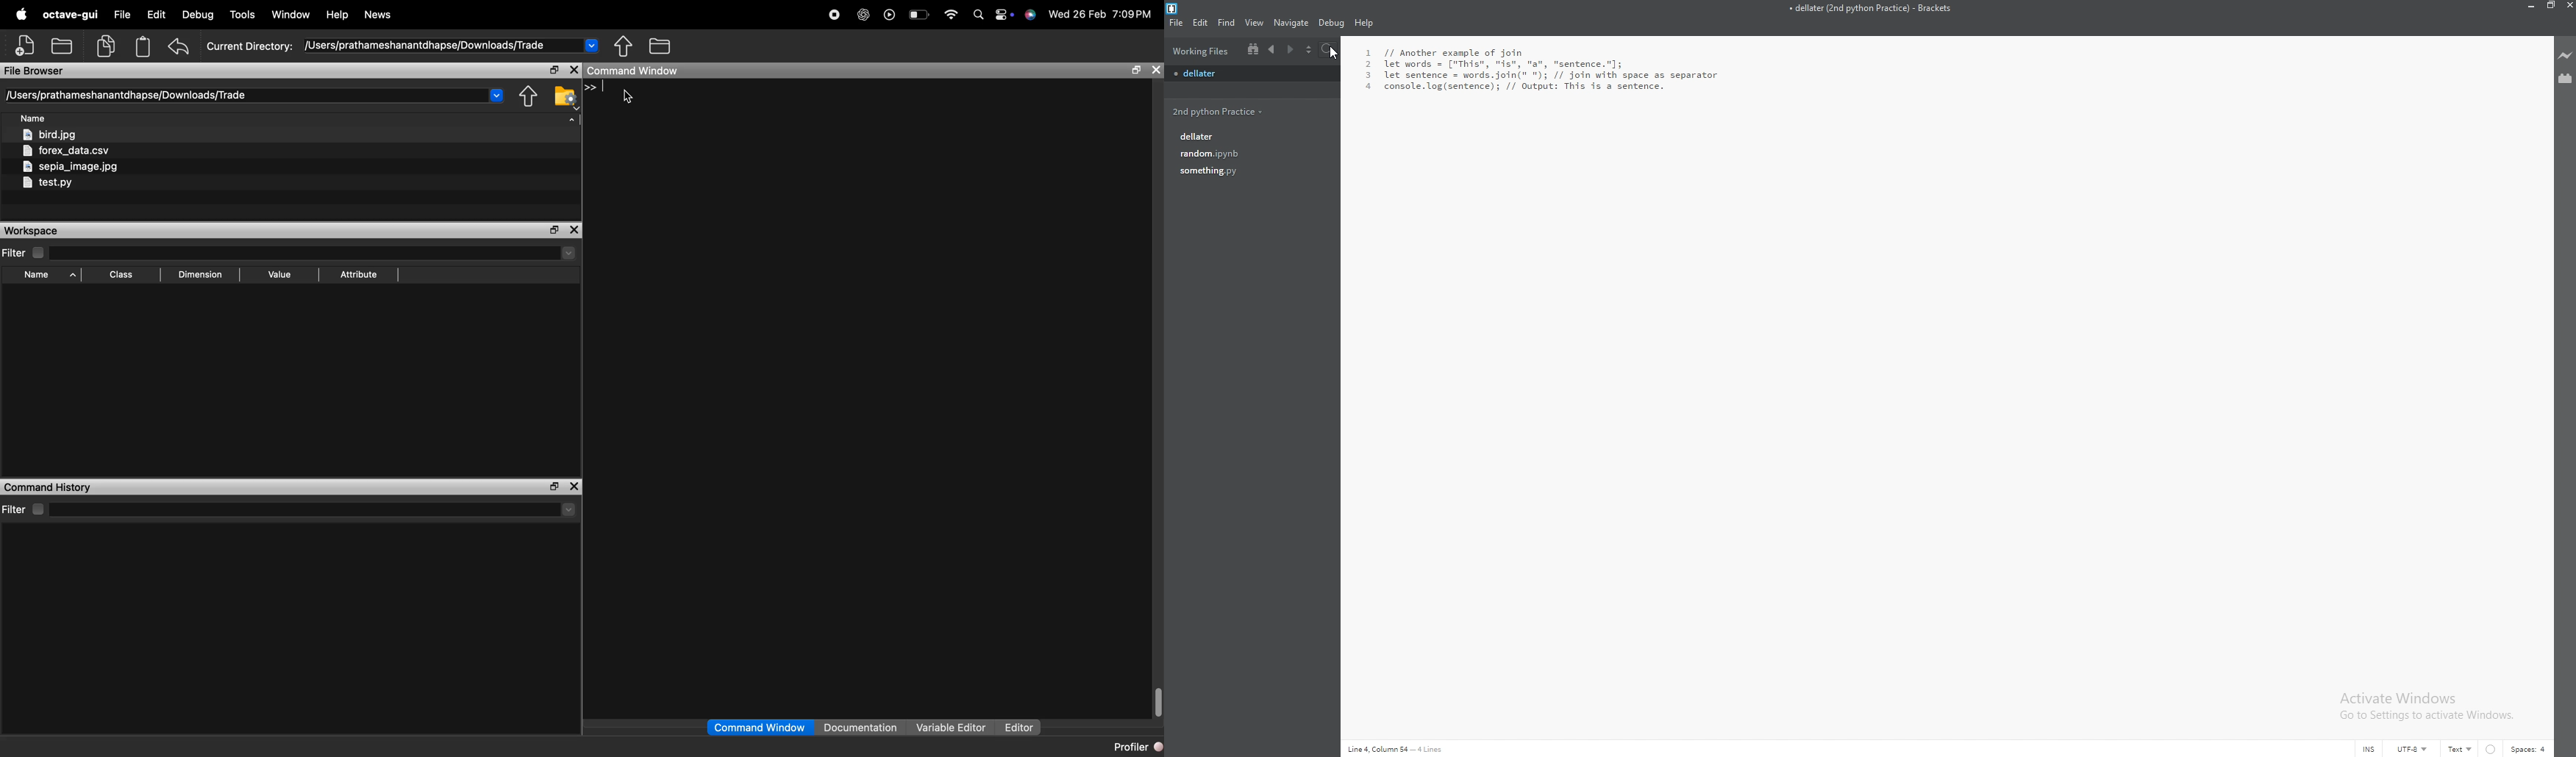 This screenshot has height=784, width=2576. I want to click on window, so click(292, 15).